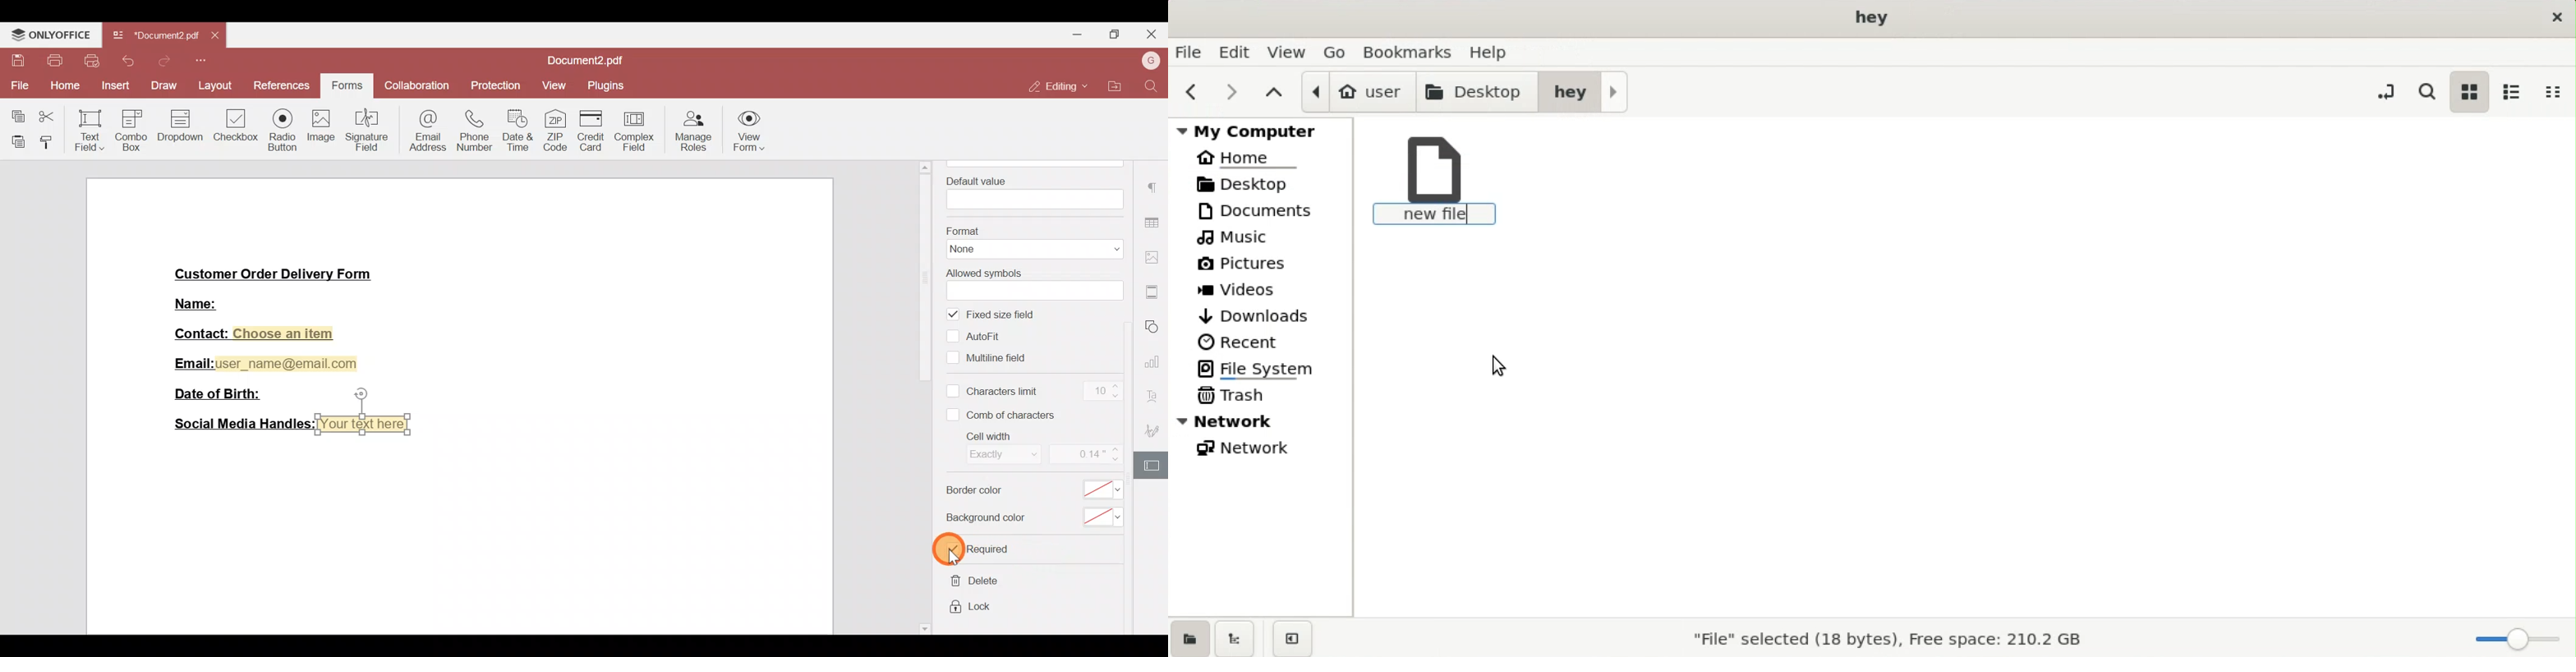 This screenshot has height=672, width=2576. What do you see at coordinates (1030, 518) in the screenshot?
I see `Background color` at bounding box center [1030, 518].